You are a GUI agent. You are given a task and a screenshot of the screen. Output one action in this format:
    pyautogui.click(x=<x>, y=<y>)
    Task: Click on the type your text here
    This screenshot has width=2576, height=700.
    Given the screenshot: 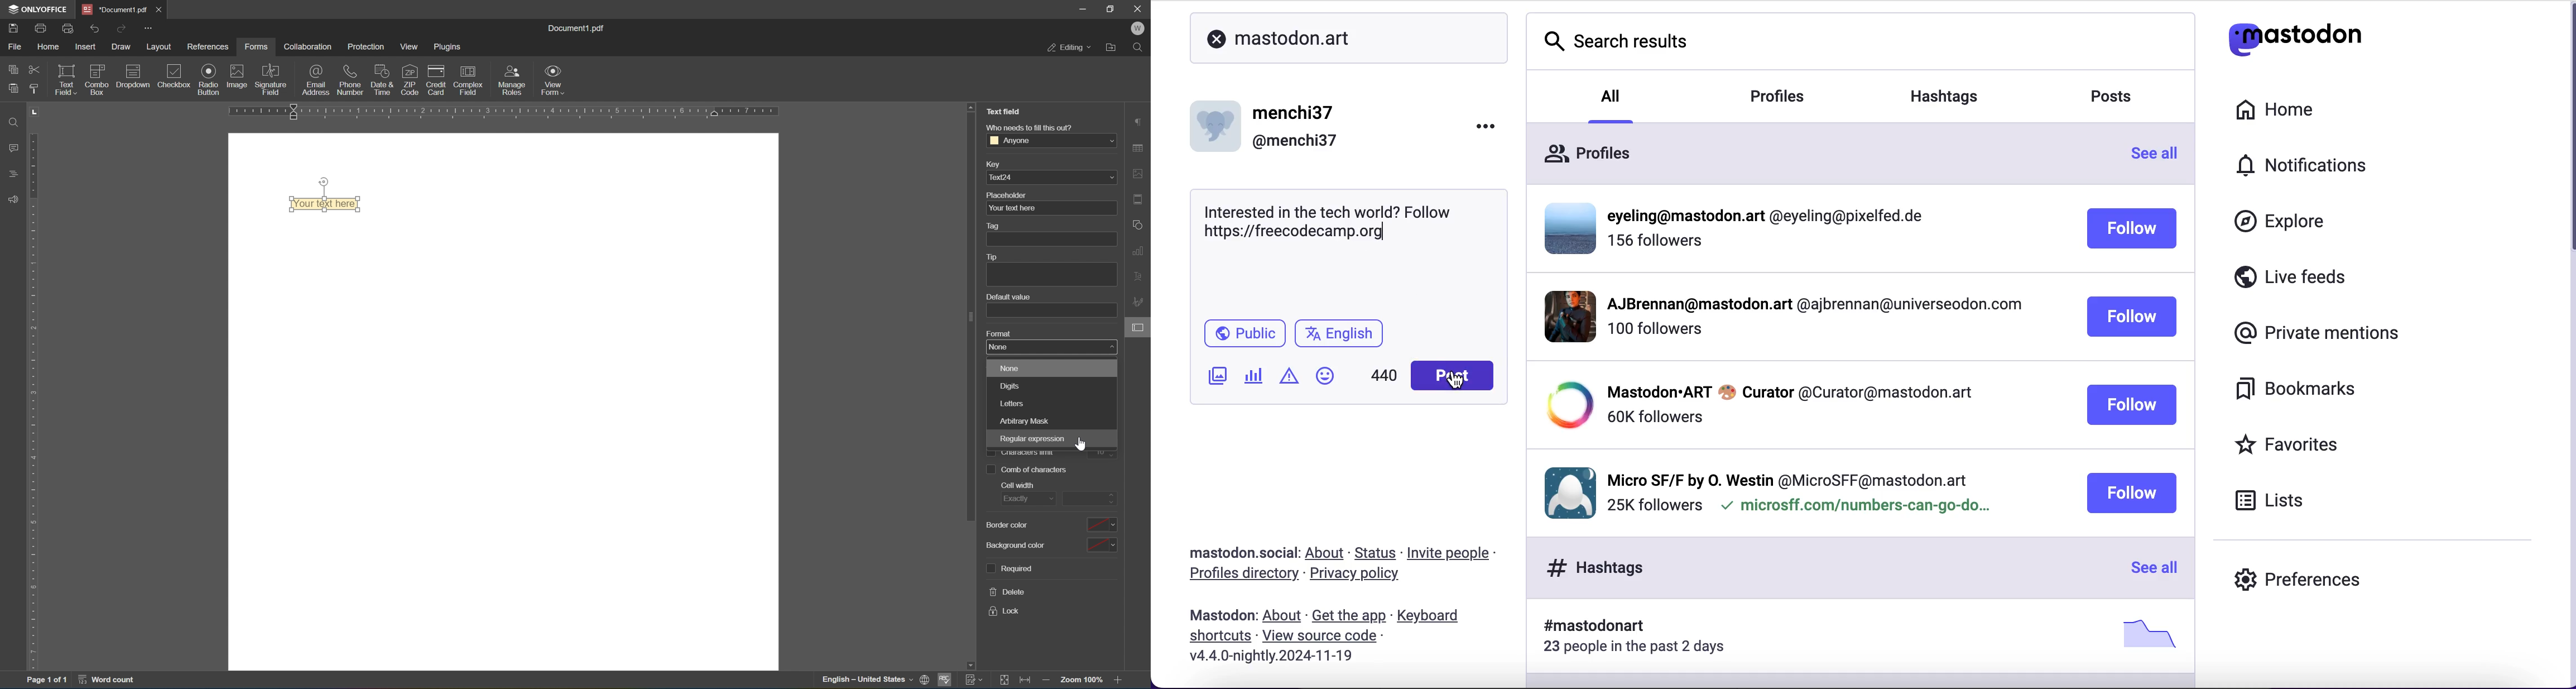 What is the action you would take?
    pyautogui.click(x=325, y=203)
    